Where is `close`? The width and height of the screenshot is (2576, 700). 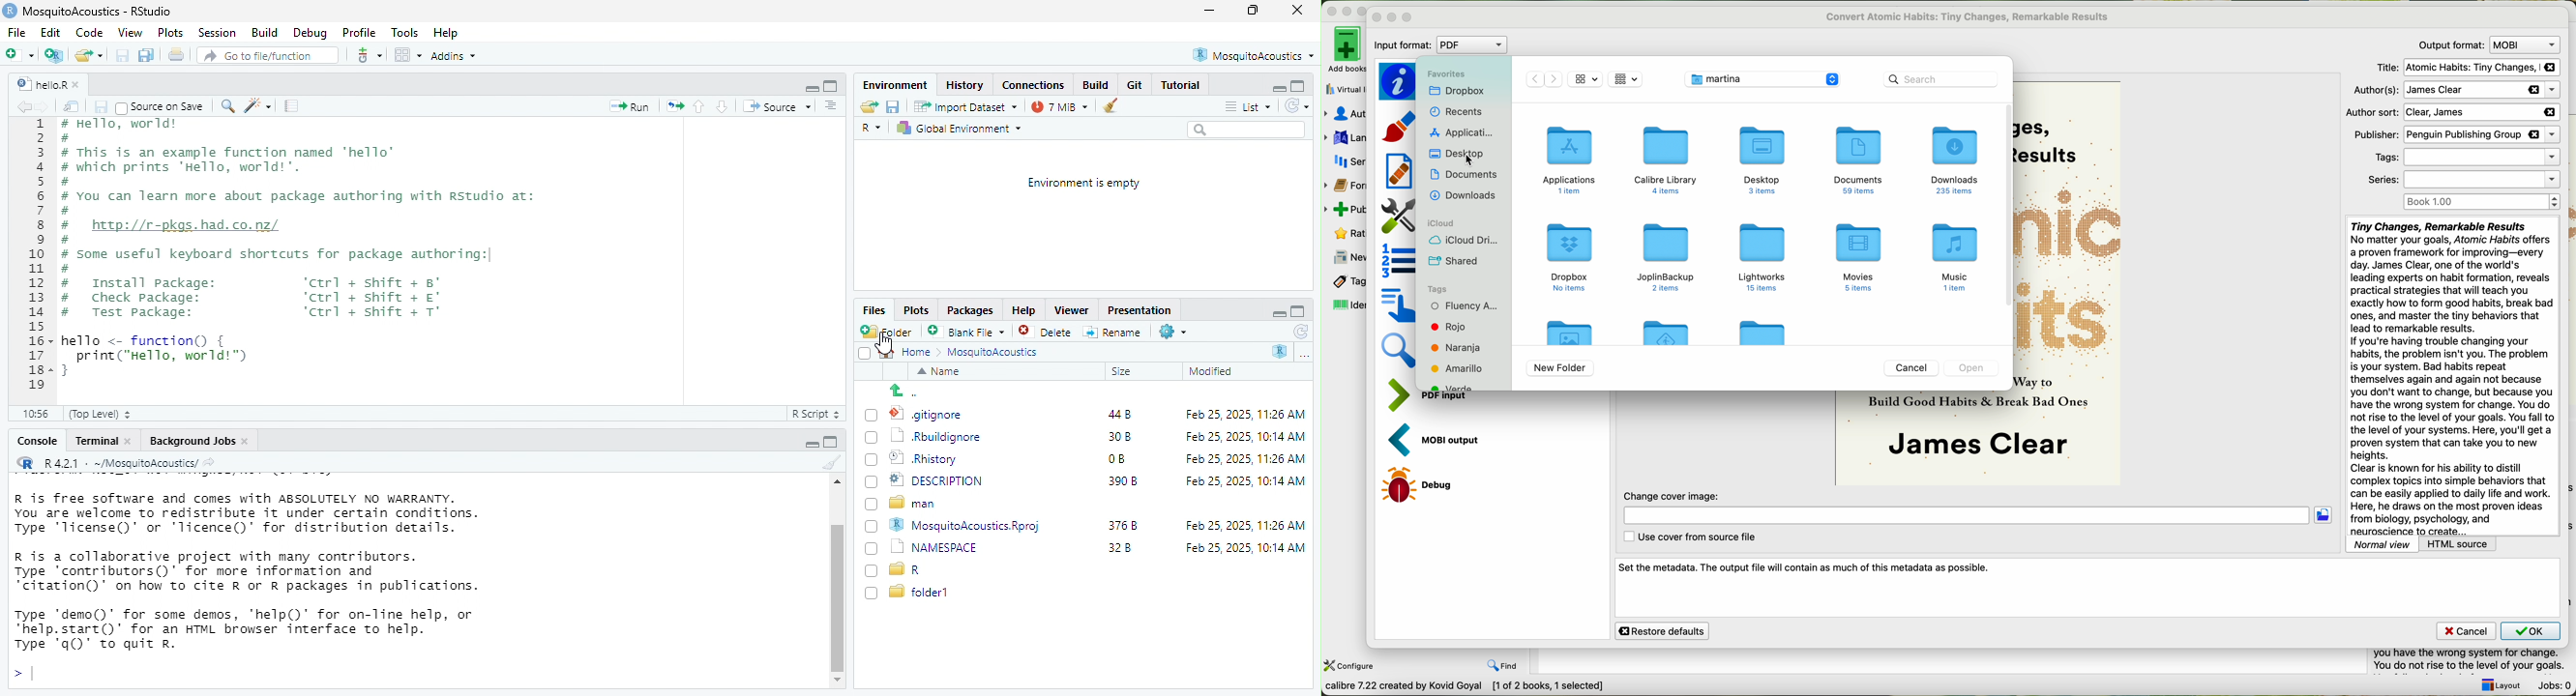 close is located at coordinates (1377, 18).